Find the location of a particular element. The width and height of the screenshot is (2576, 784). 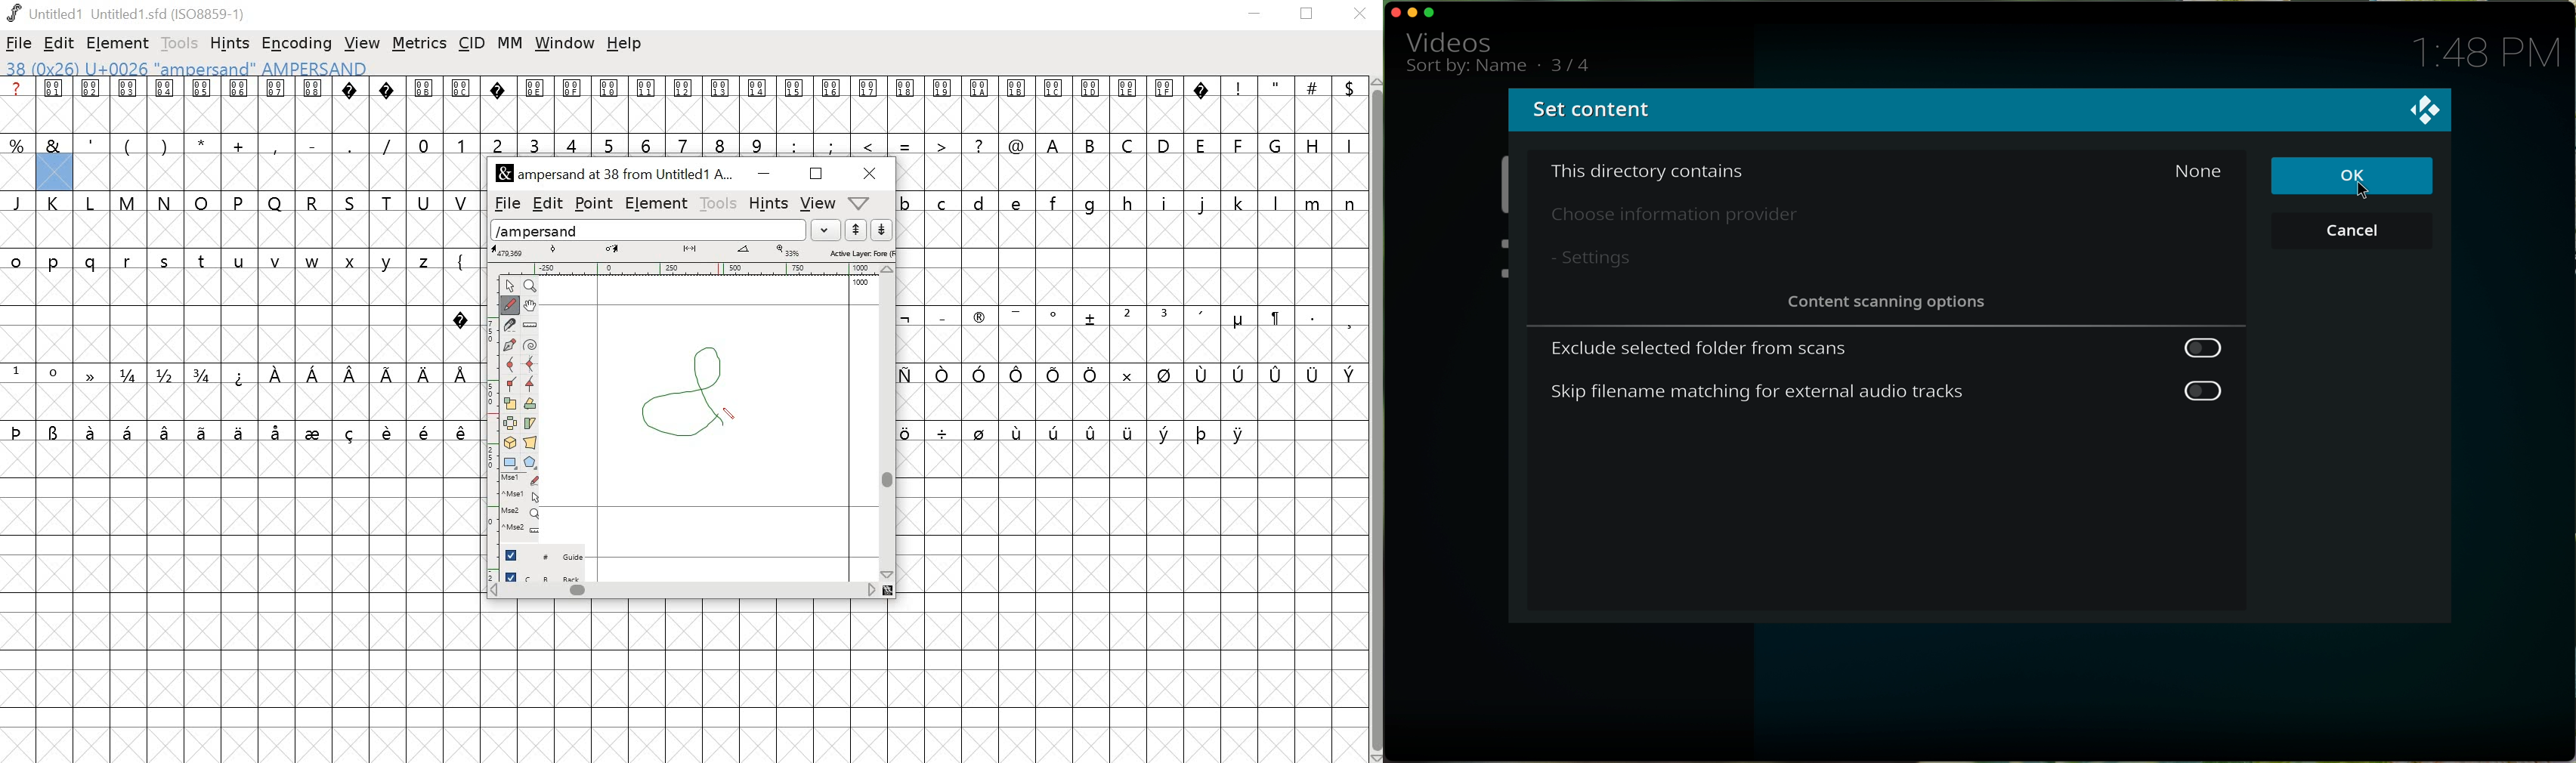

b is located at coordinates (908, 202).